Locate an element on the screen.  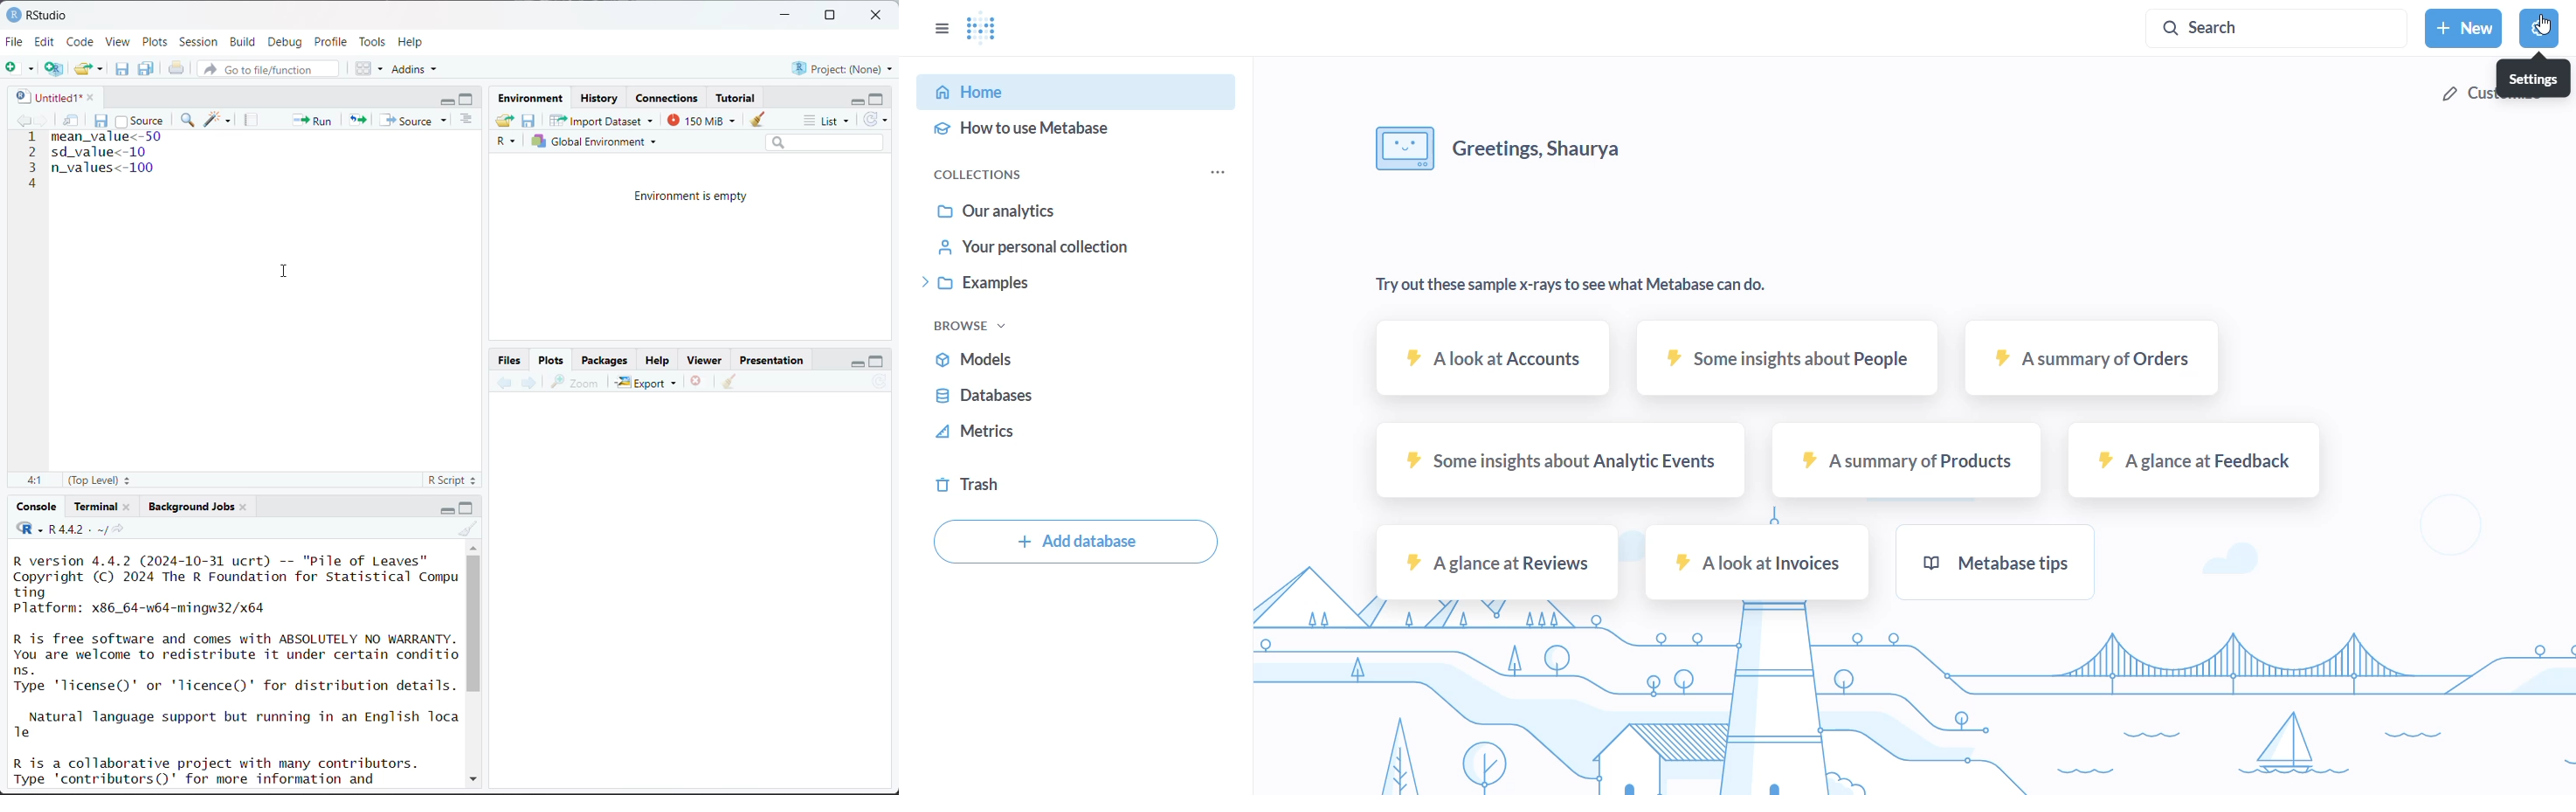
close is located at coordinates (879, 16).